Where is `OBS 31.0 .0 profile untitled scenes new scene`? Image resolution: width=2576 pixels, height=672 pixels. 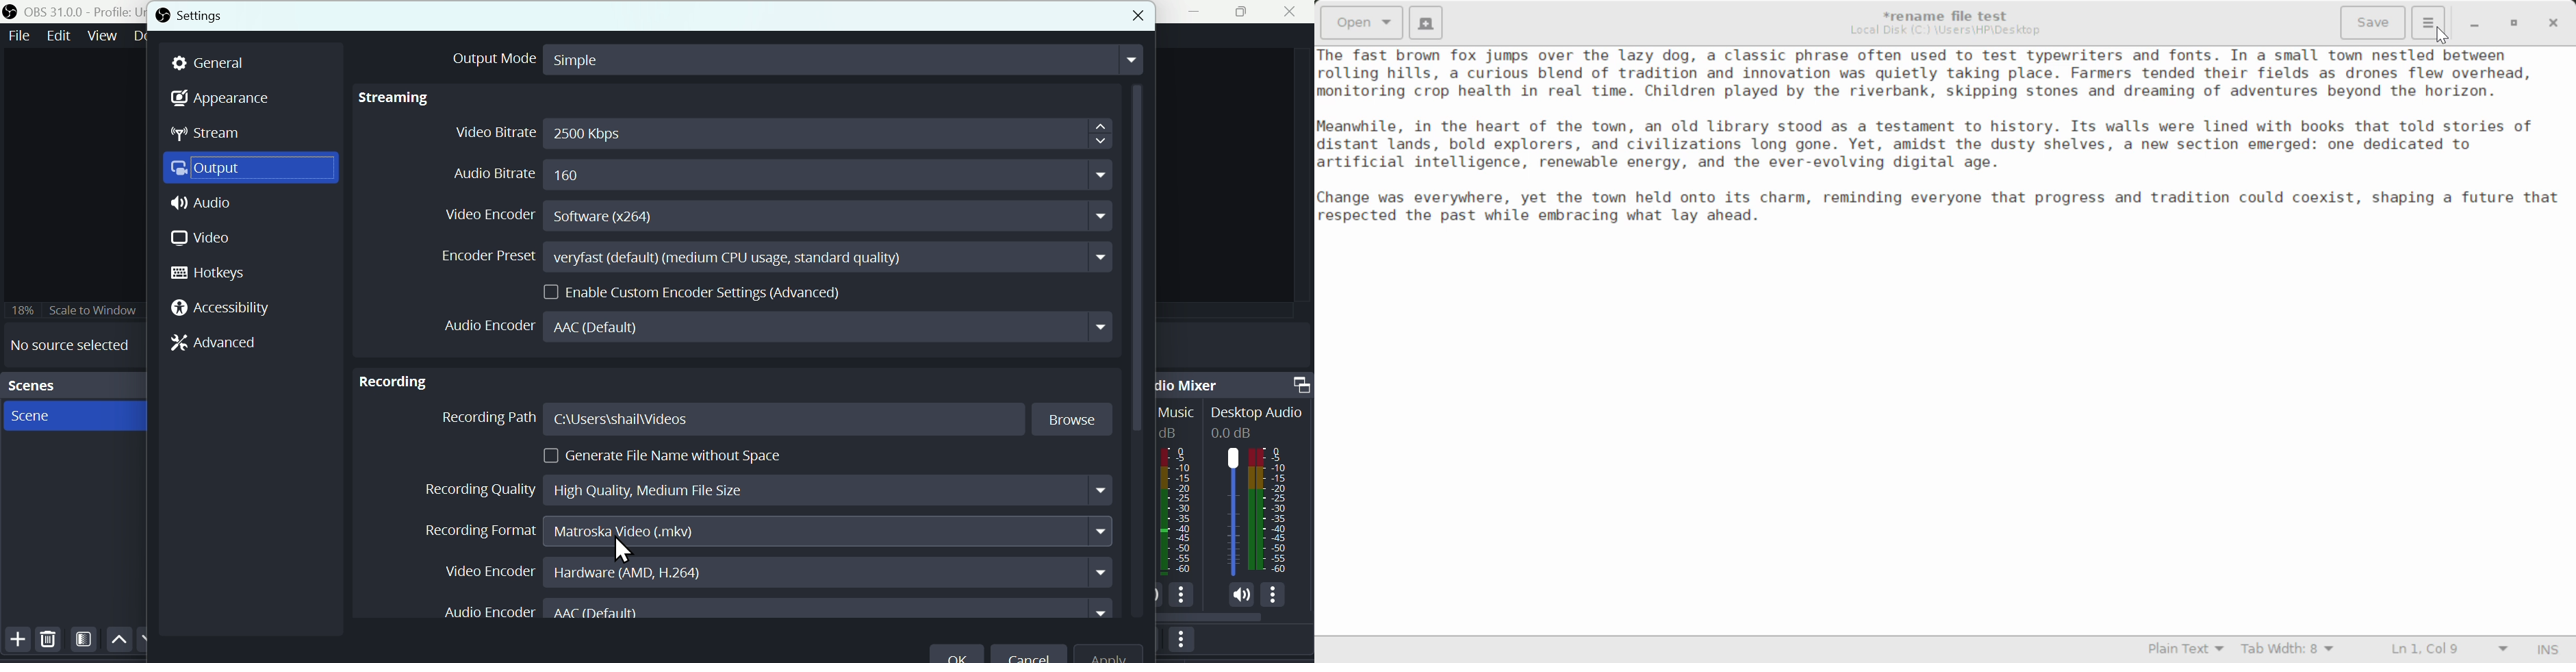 OBS 31.0 .0 profile untitled scenes new scene is located at coordinates (71, 12).